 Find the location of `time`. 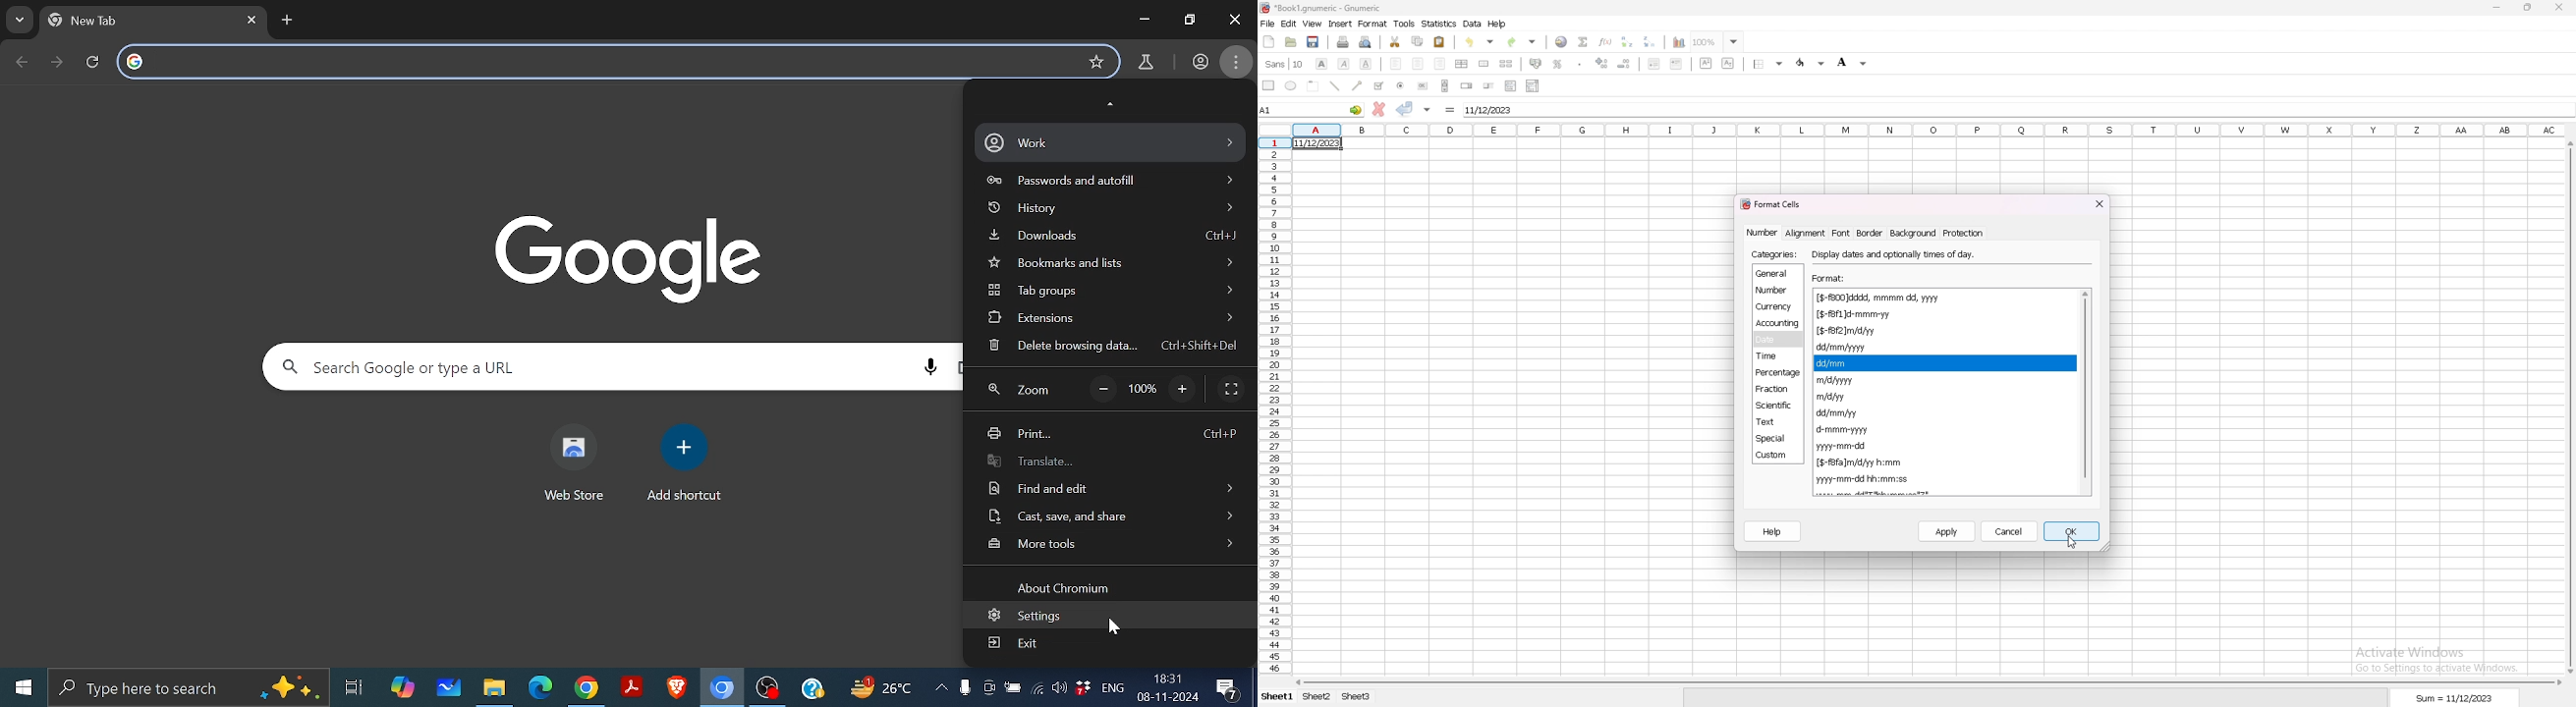

time is located at coordinates (1774, 356).